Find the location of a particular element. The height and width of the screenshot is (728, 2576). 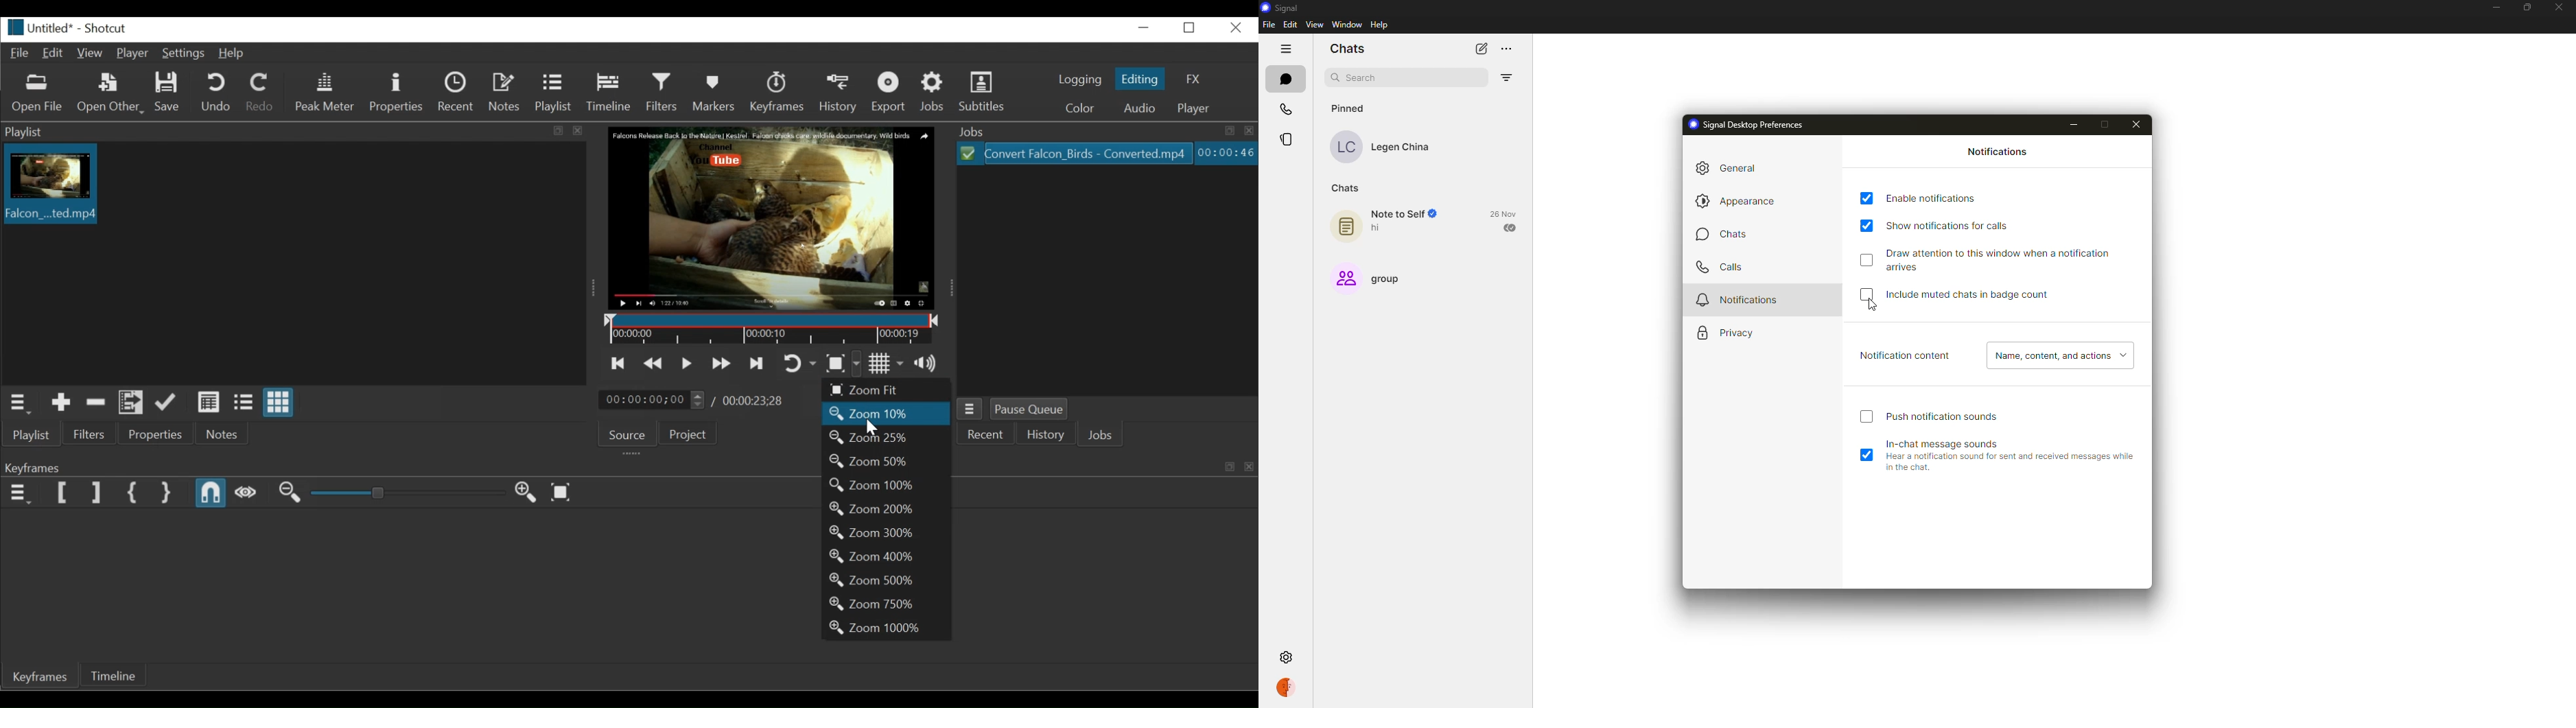

cursor is located at coordinates (1871, 308).